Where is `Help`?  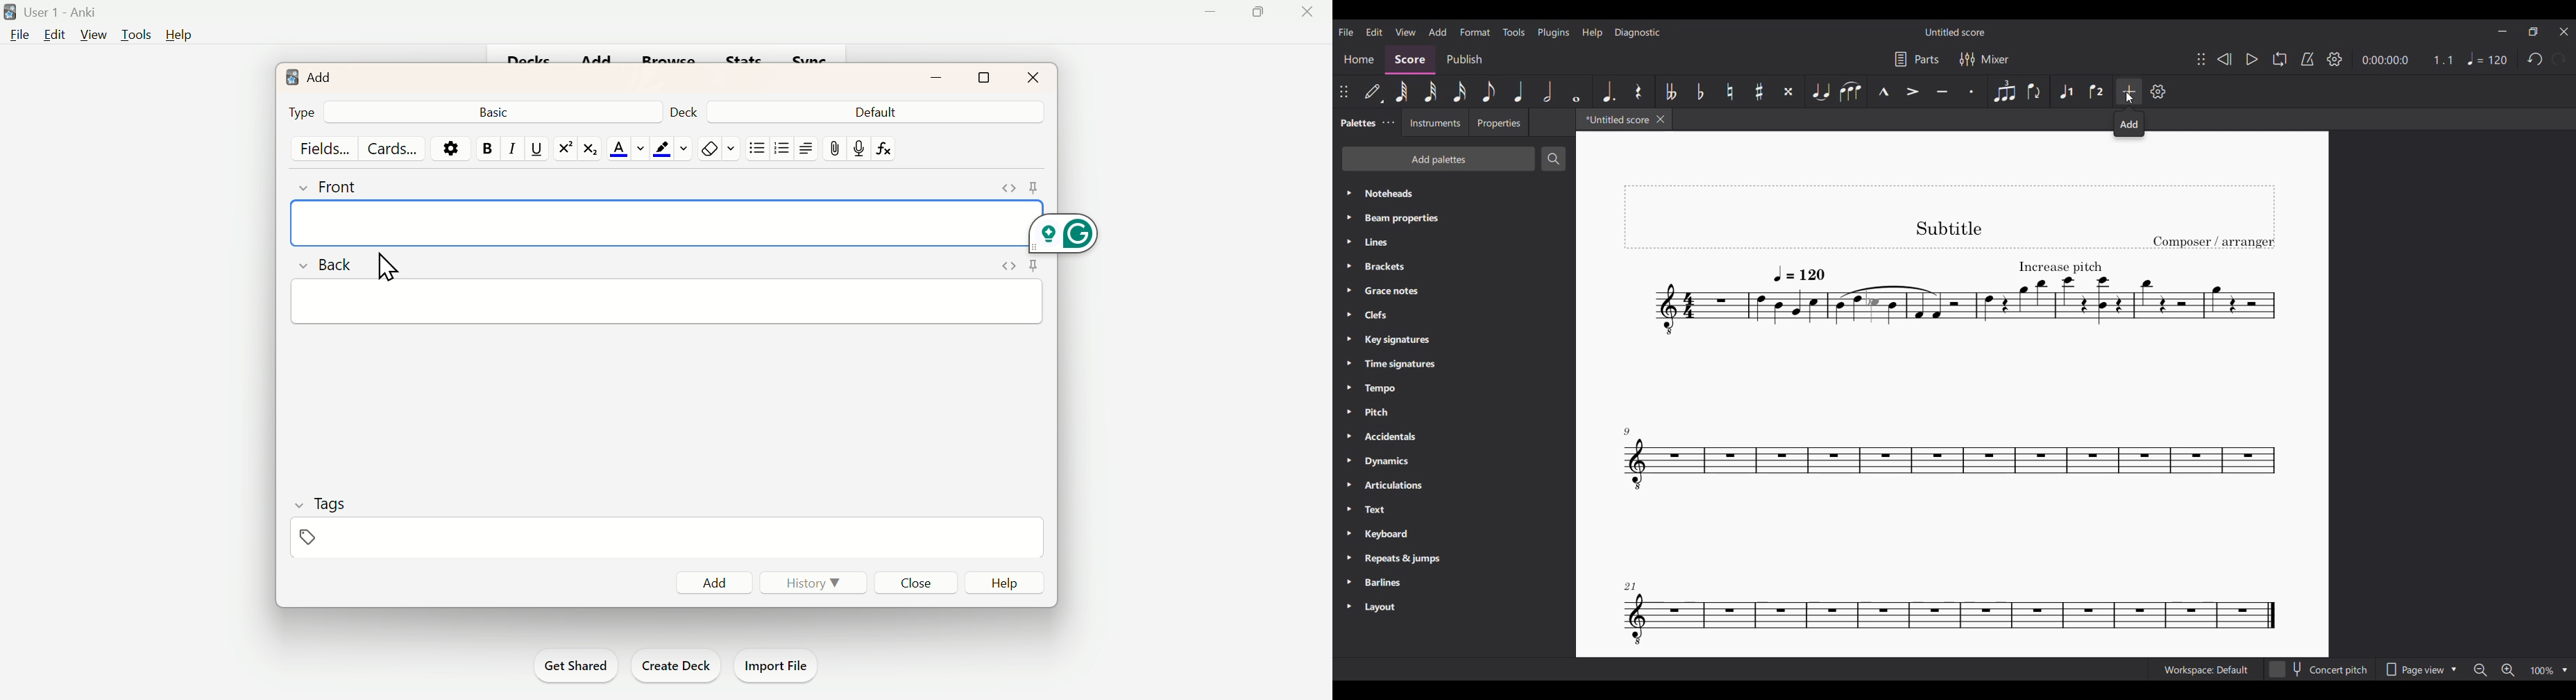
Help is located at coordinates (1007, 581).